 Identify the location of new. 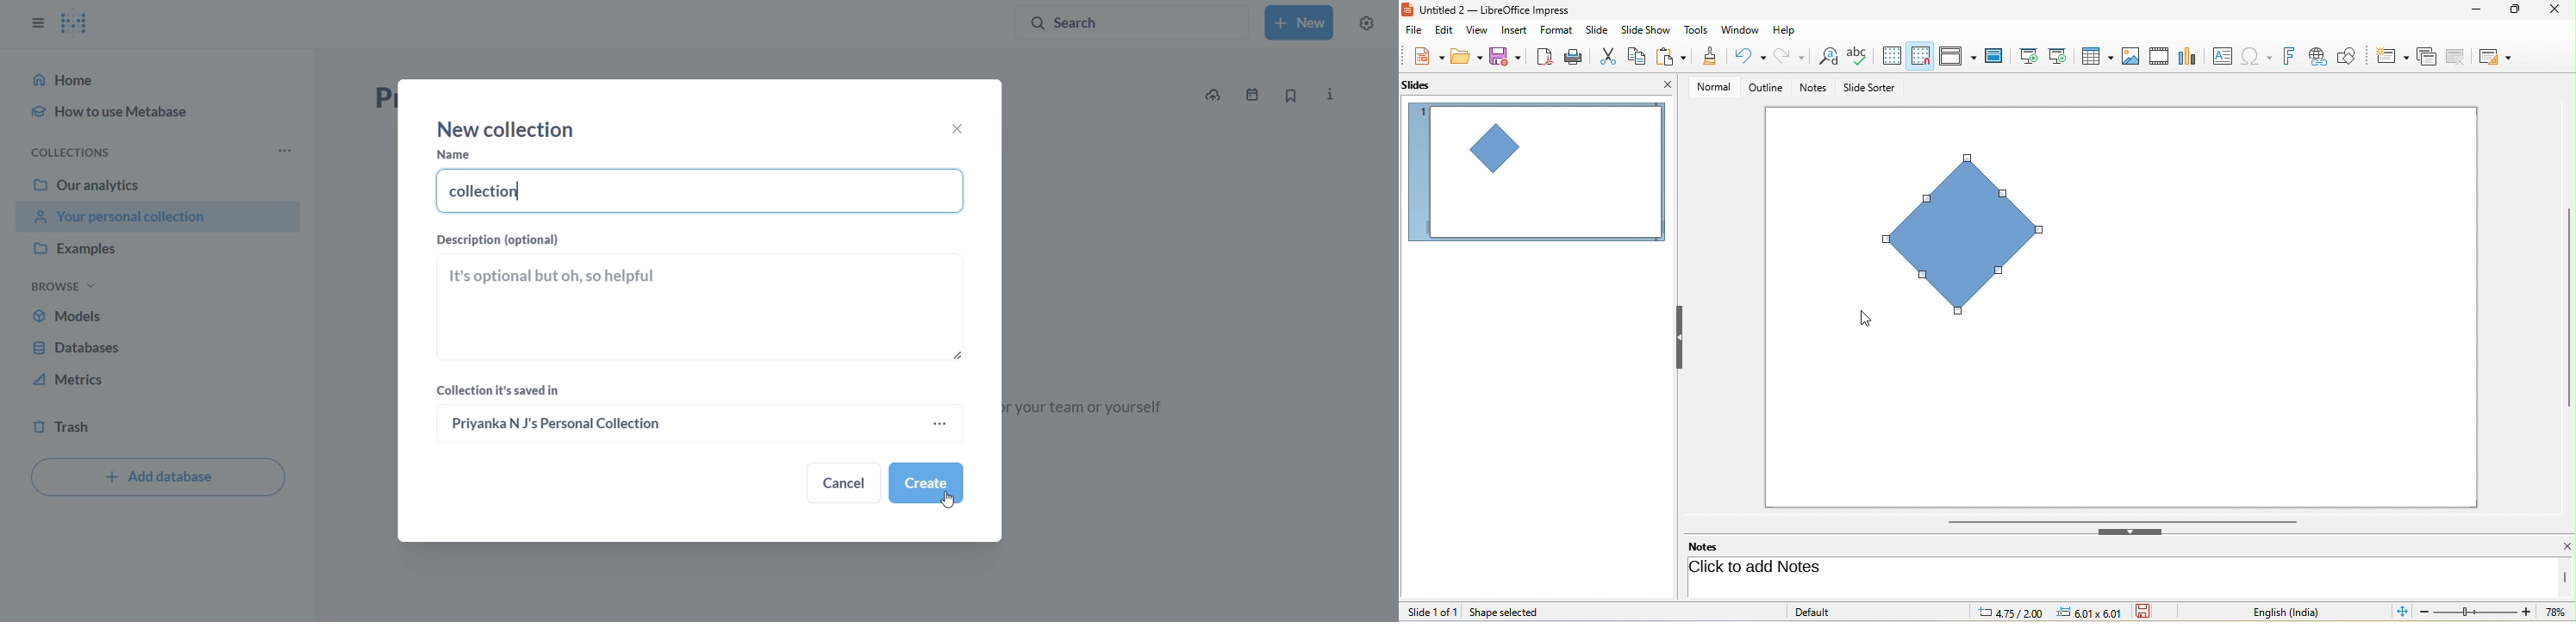
(1423, 58).